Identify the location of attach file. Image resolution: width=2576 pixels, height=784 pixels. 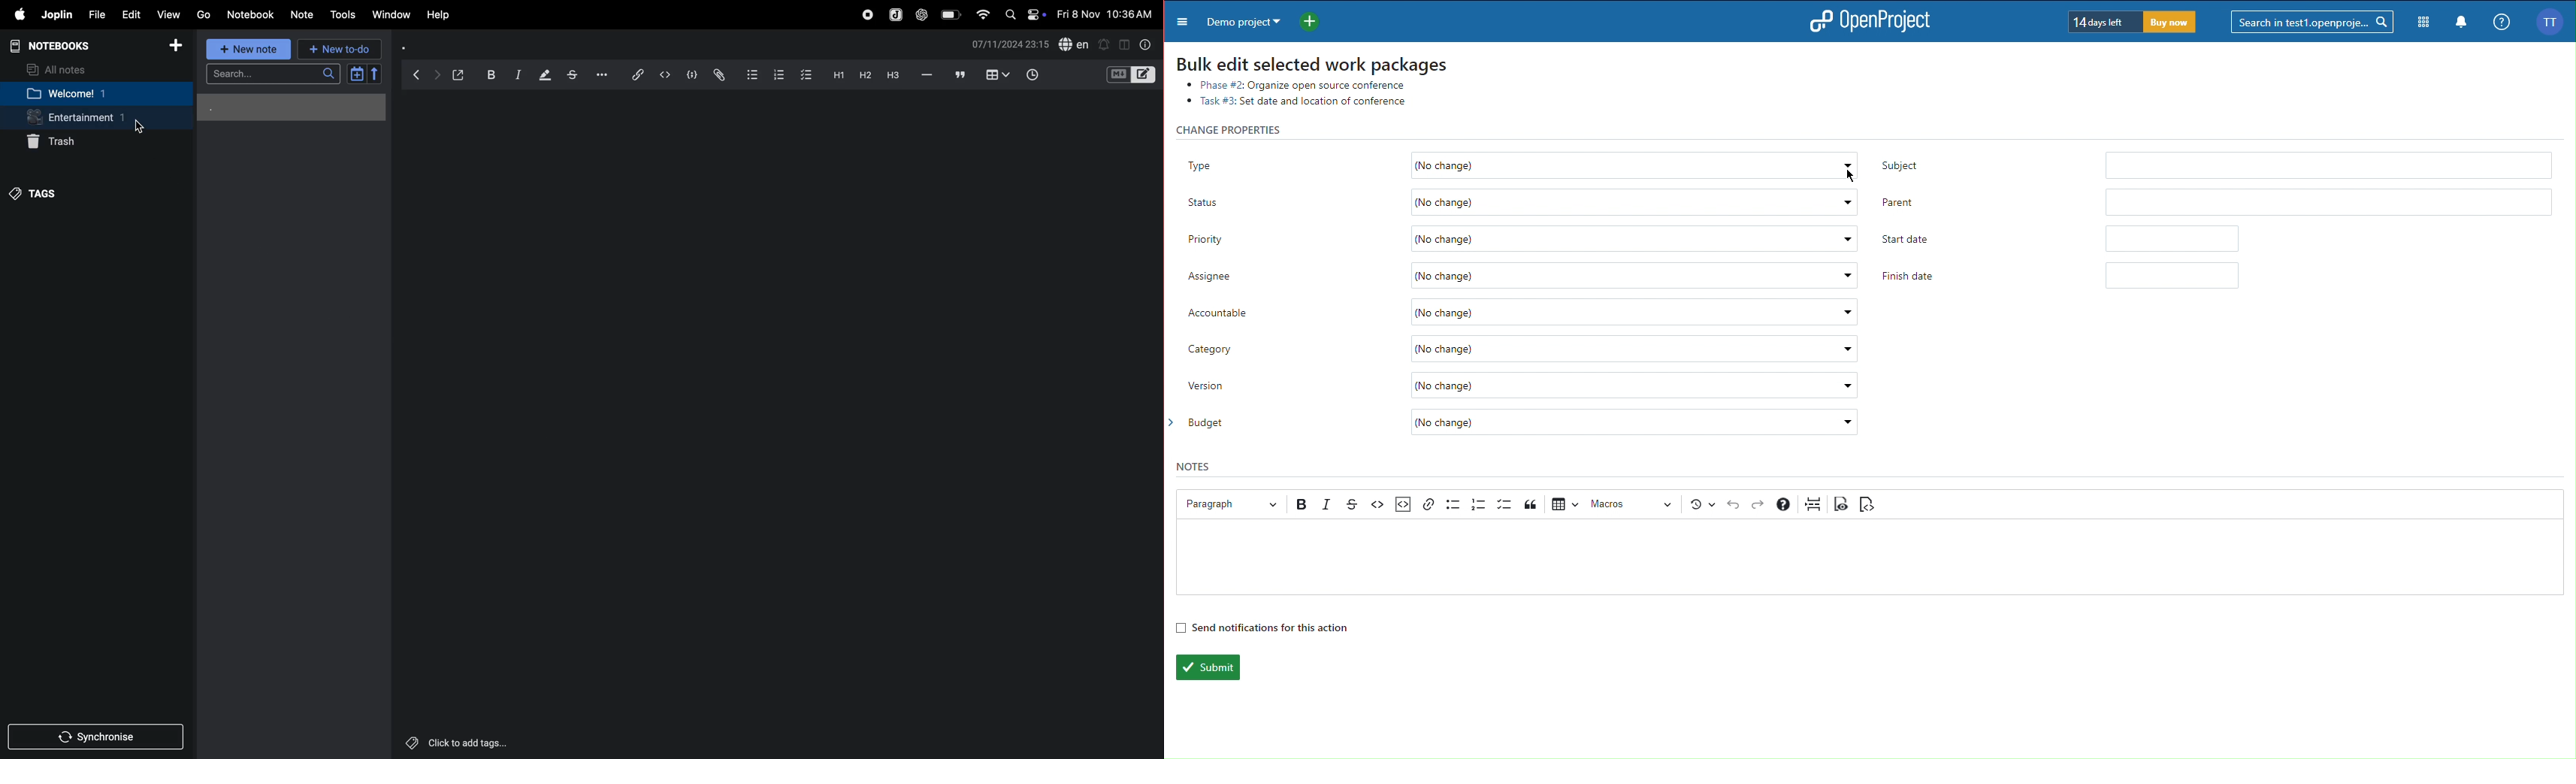
(717, 75).